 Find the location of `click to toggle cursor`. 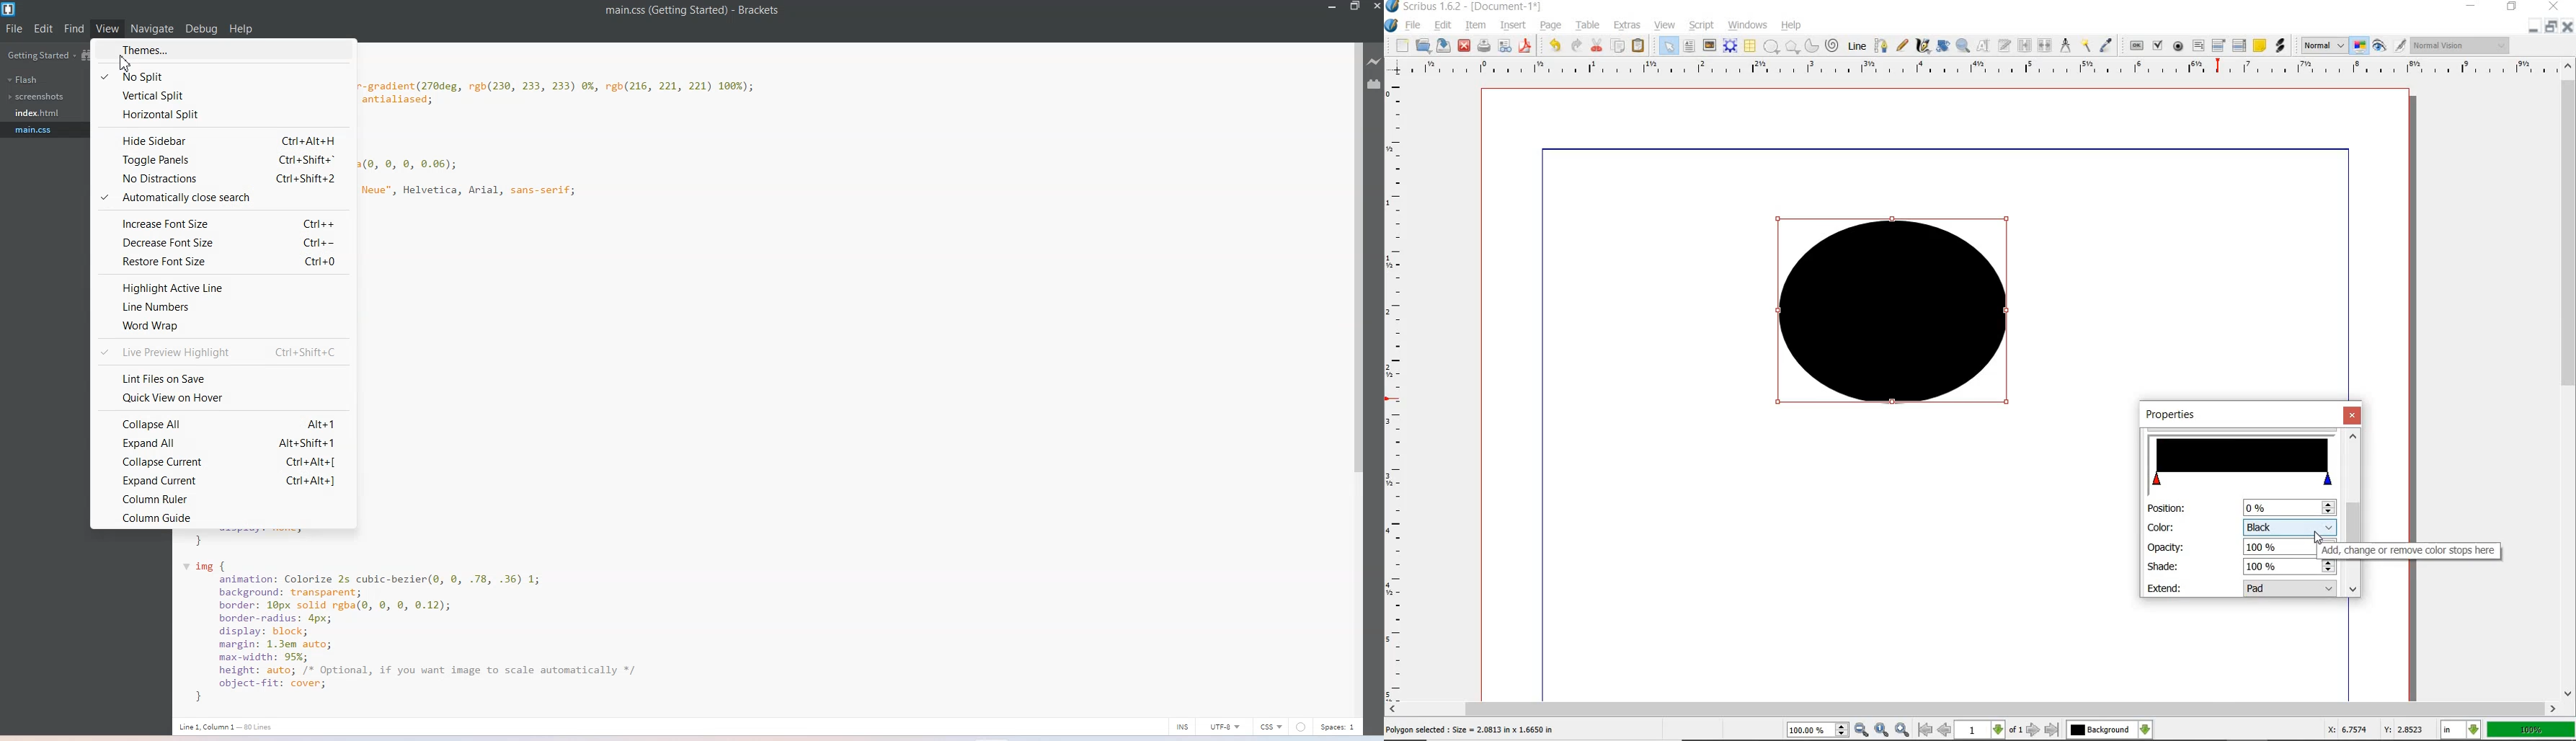

click to toggle cursor is located at coordinates (1182, 727).